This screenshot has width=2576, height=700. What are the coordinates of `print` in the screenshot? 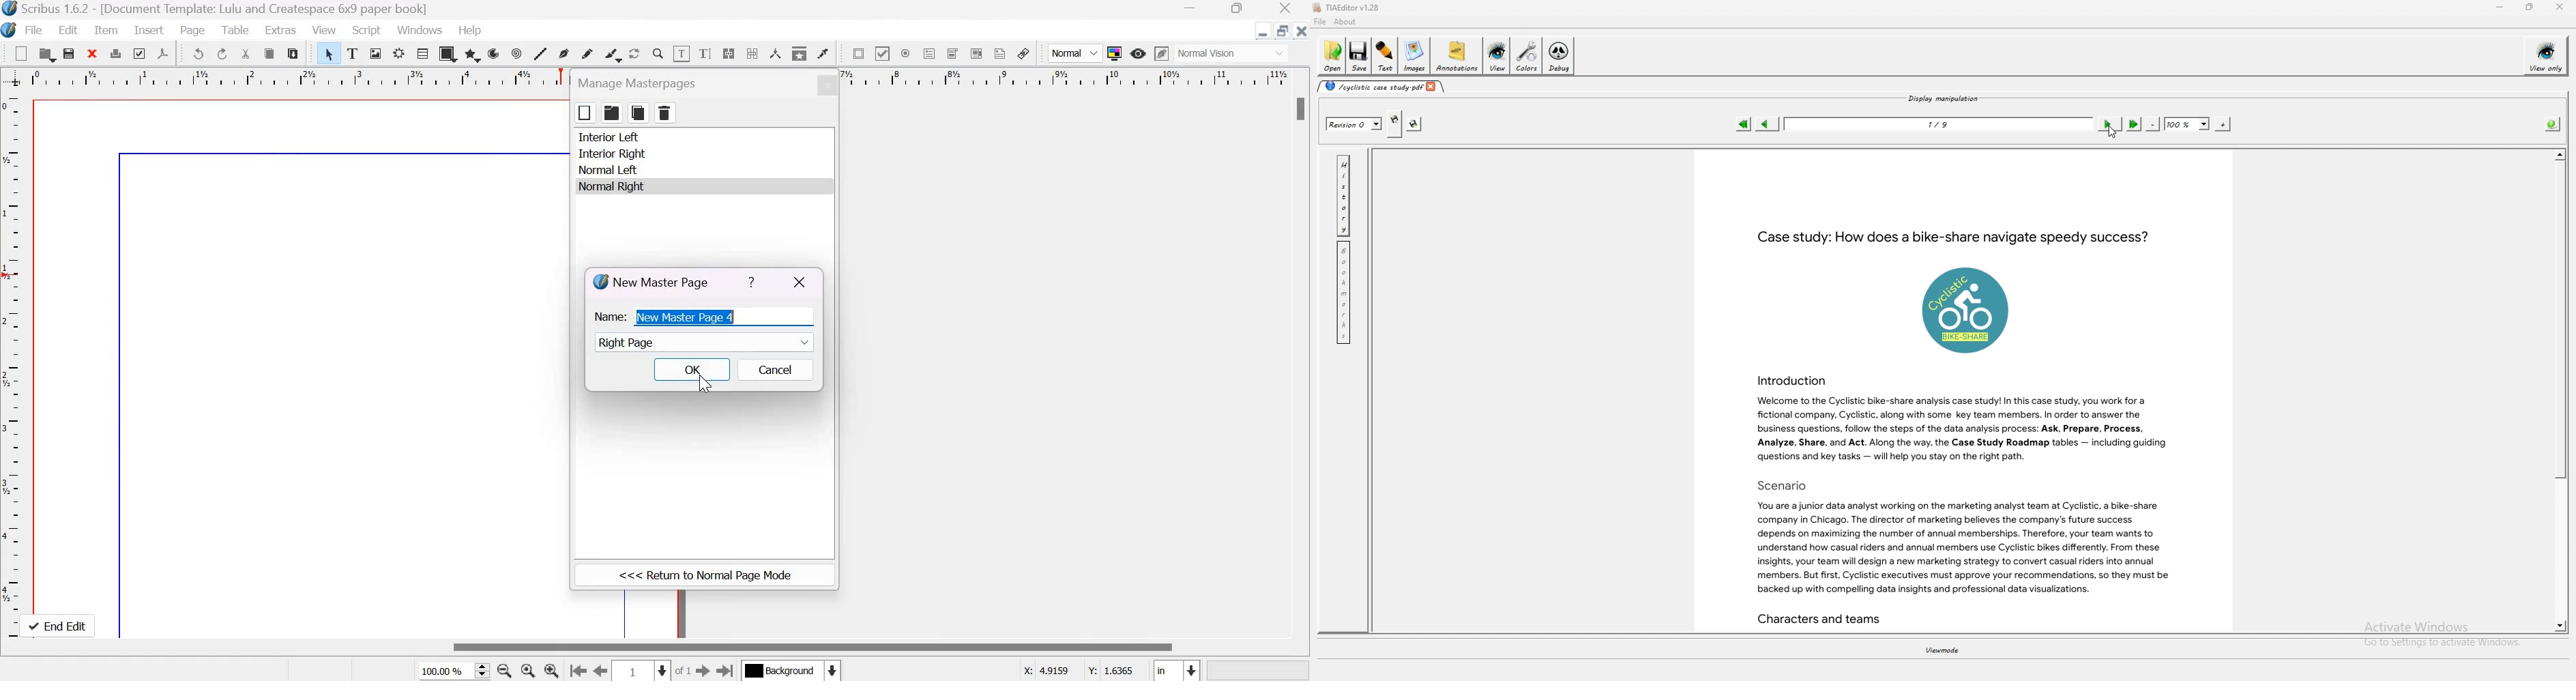 It's located at (117, 53).